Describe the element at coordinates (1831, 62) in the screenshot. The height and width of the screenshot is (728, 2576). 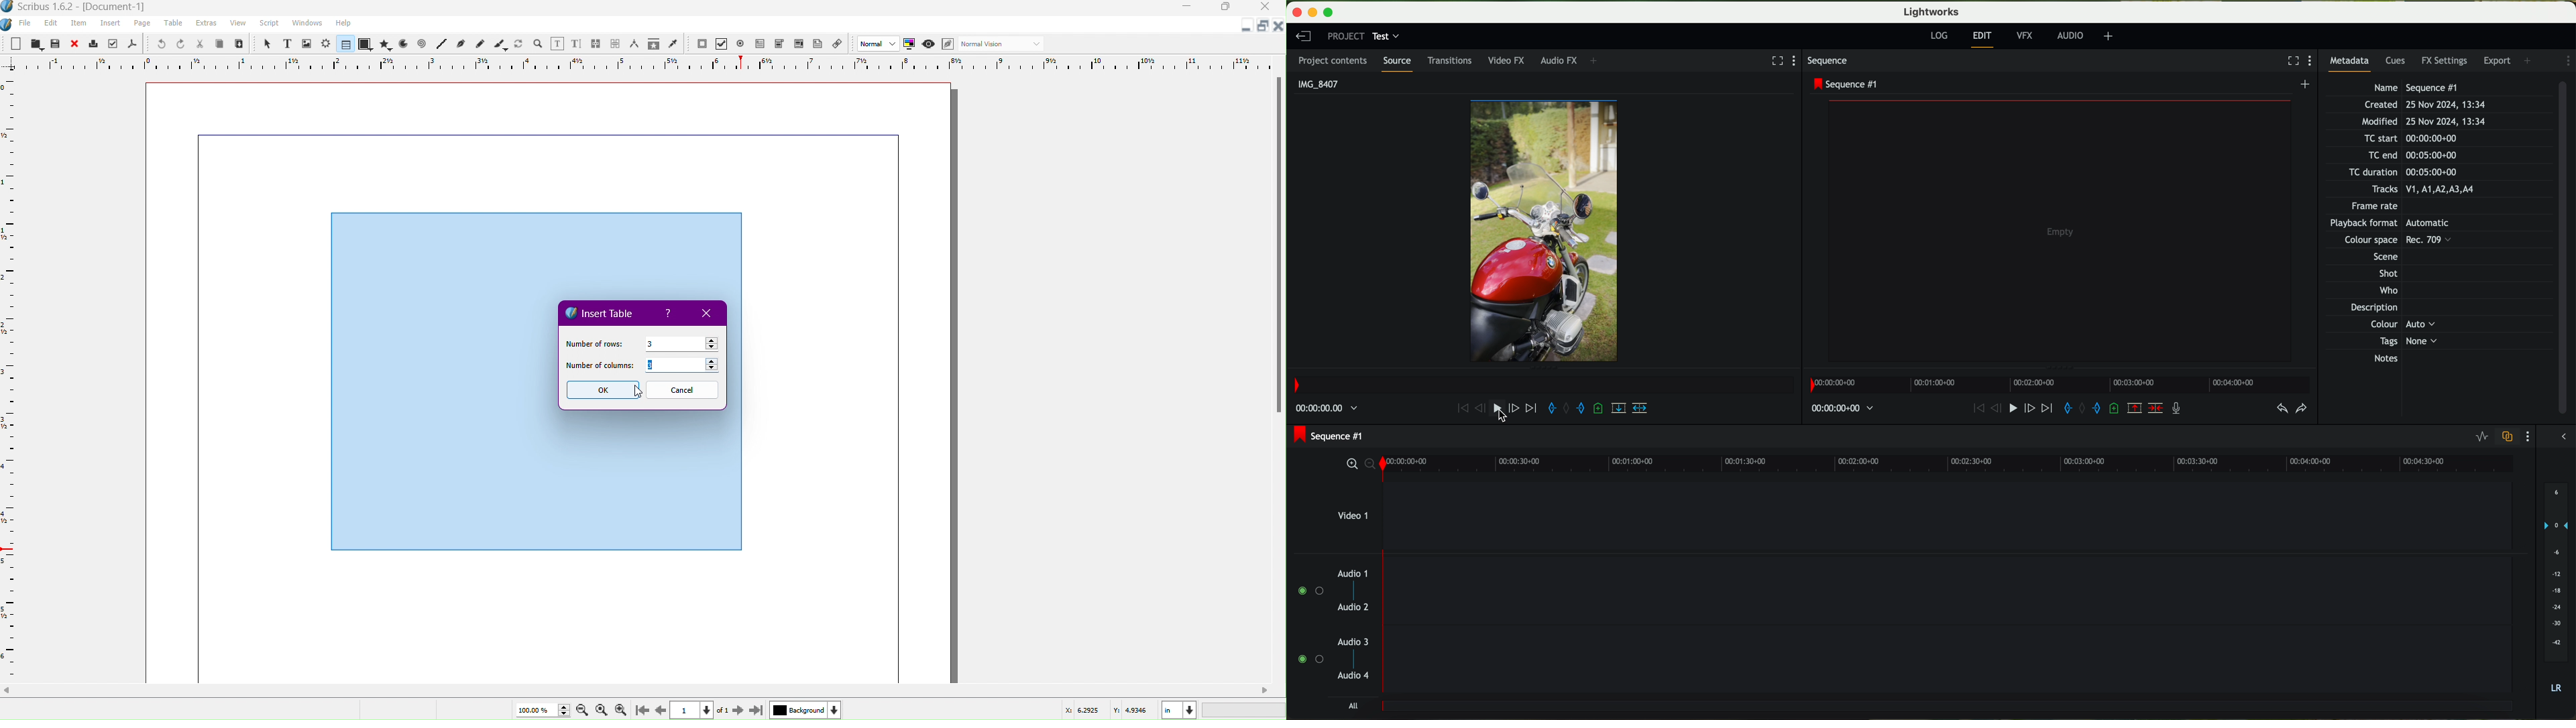
I see `sequence` at that location.